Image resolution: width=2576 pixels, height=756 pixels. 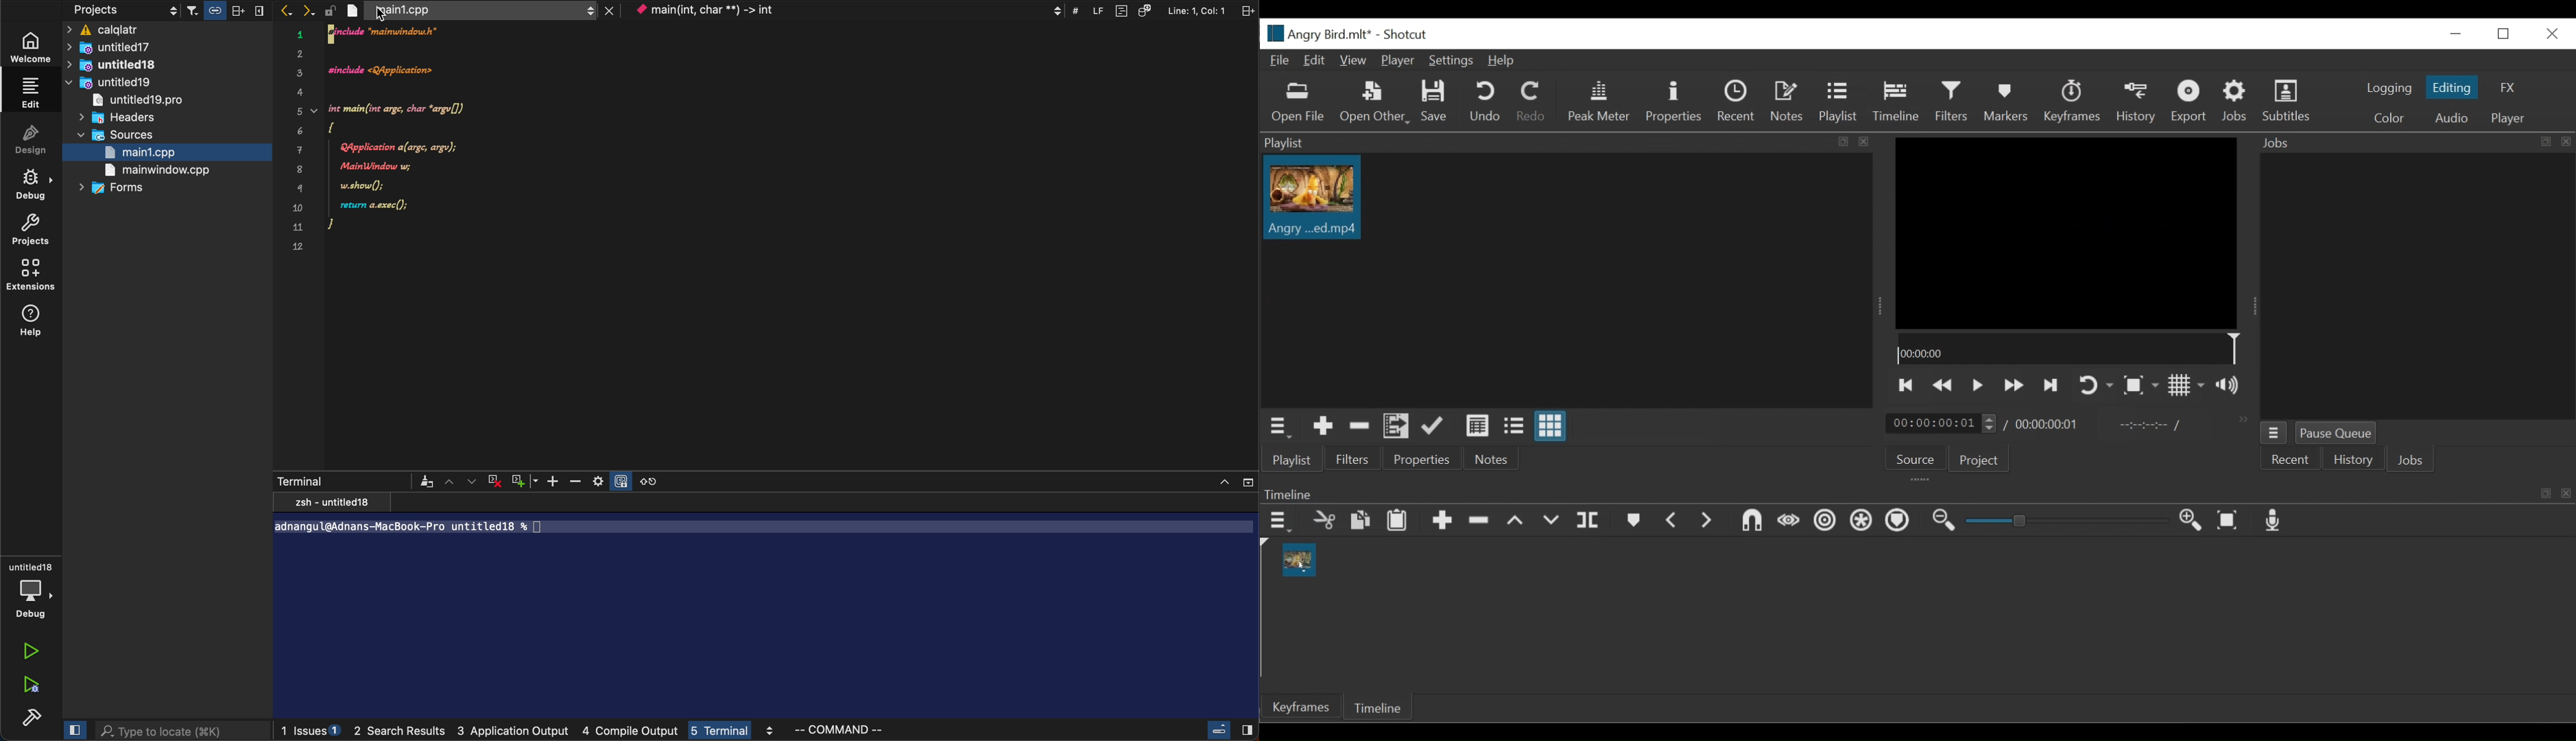 I want to click on untitled18, so click(x=115, y=65).